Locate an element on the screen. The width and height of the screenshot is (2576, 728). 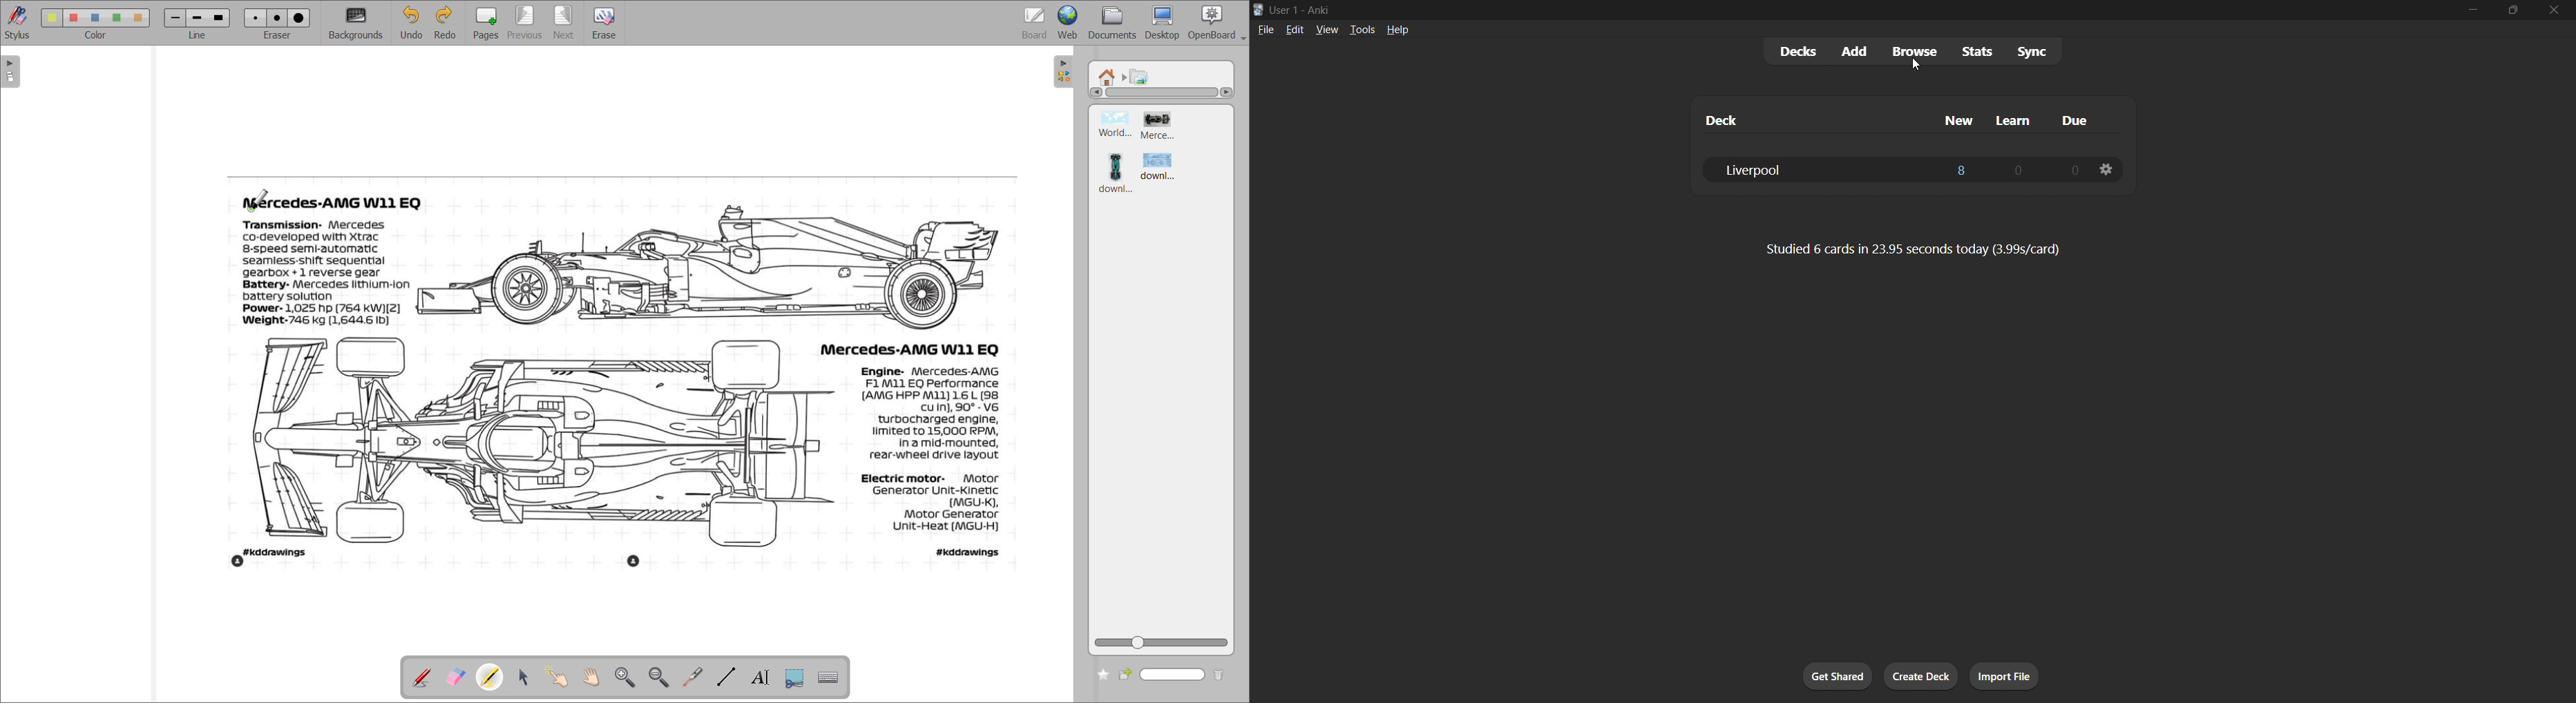
cursor is located at coordinates (1913, 66).